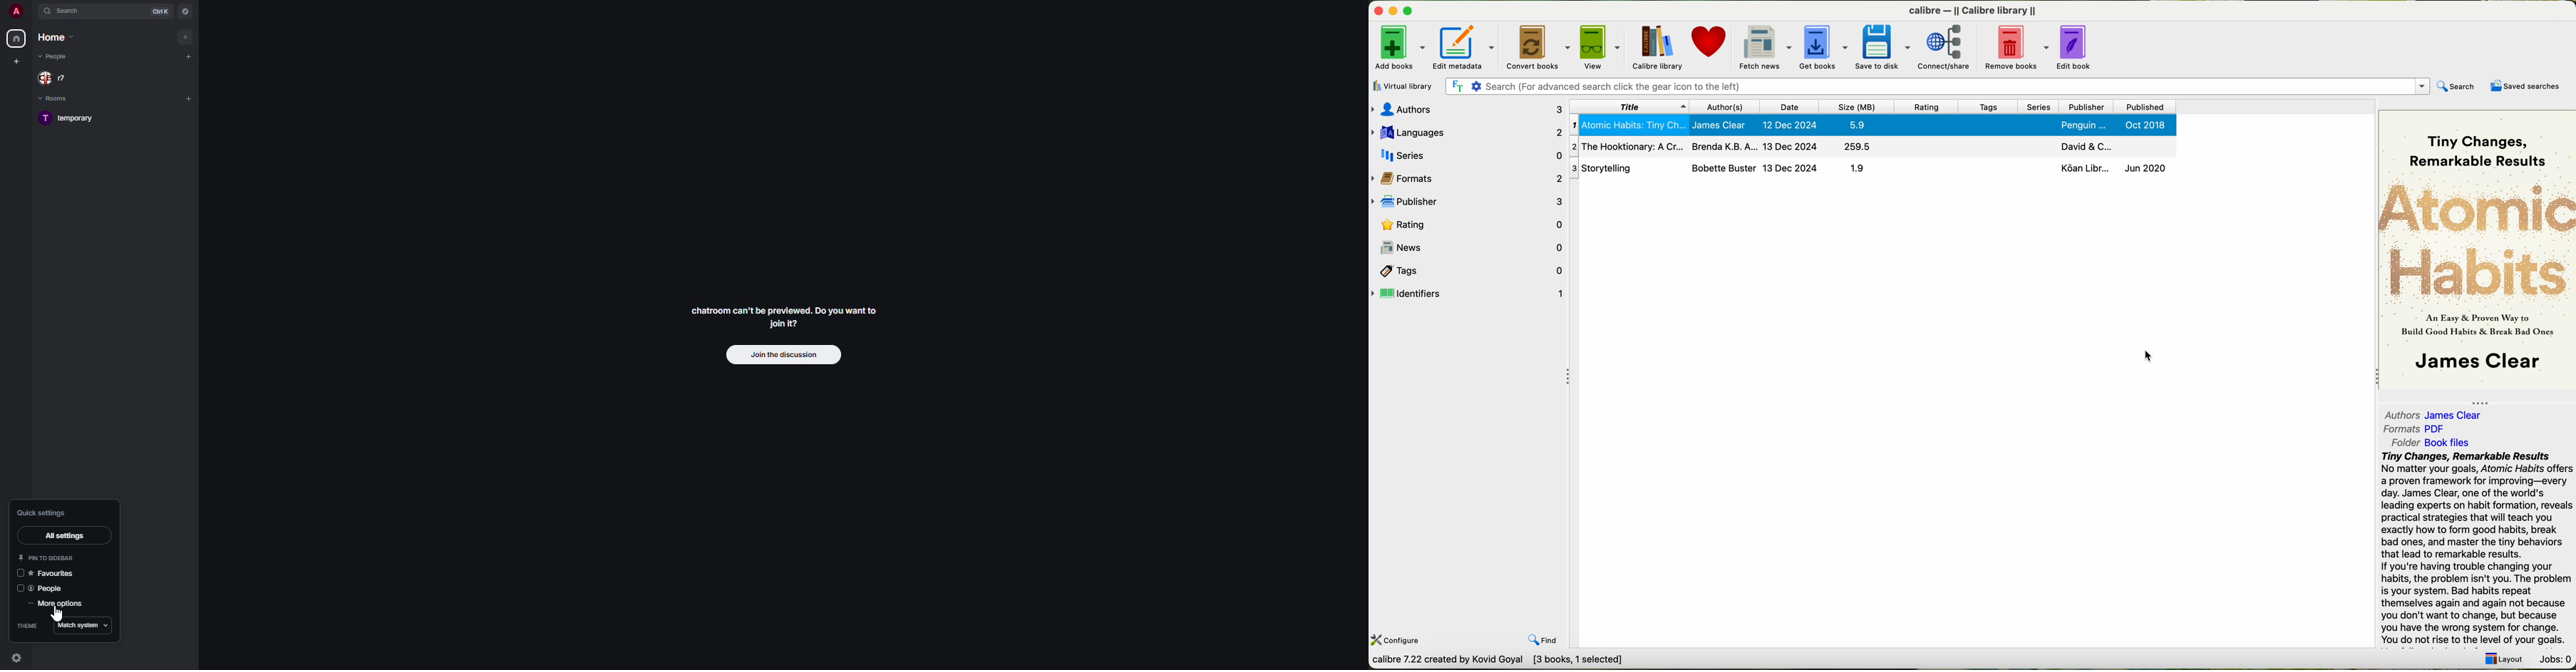 The width and height of the screenshot is (2576, 672). What do you see at coordinates (1710, 44) in the screenshot?
I see `donate` at bounding box center [1710, 44].